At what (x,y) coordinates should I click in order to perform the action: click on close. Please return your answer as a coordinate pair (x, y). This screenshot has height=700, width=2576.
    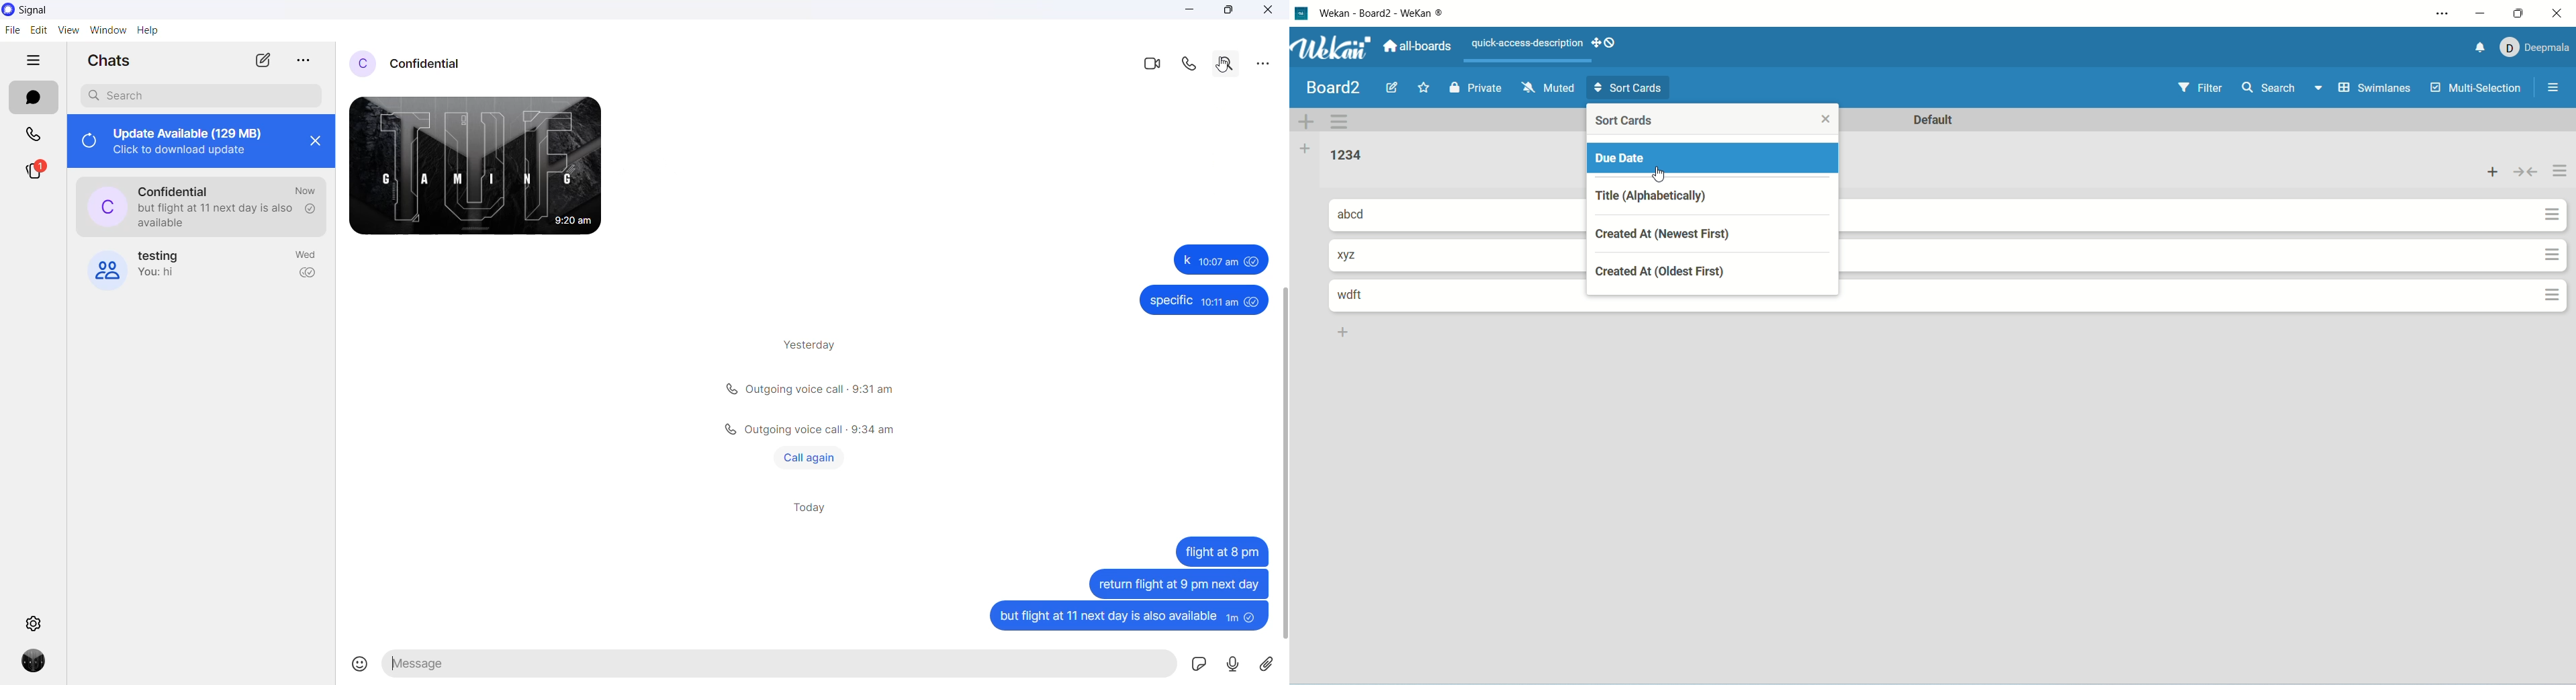
    Looking at the image, I should click on (2557, 11).